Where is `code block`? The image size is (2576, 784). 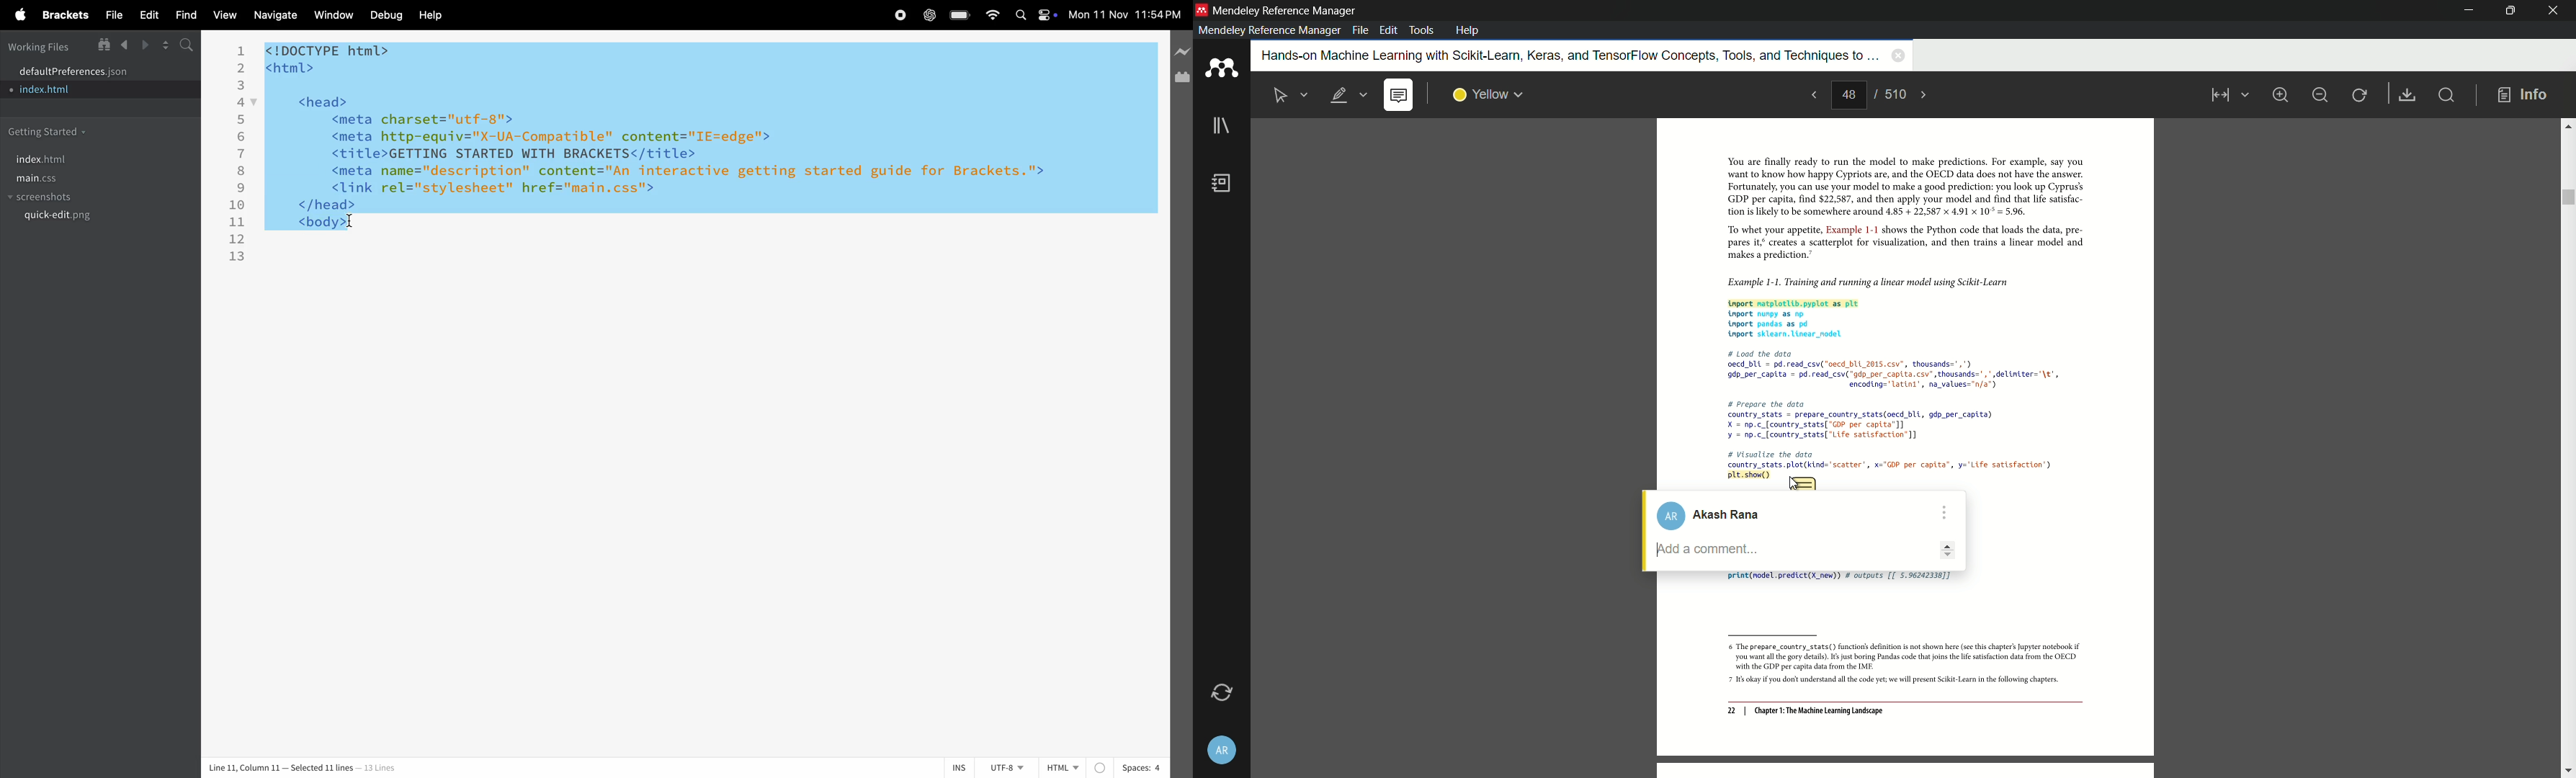 code block is located at coordinates (682, 147).